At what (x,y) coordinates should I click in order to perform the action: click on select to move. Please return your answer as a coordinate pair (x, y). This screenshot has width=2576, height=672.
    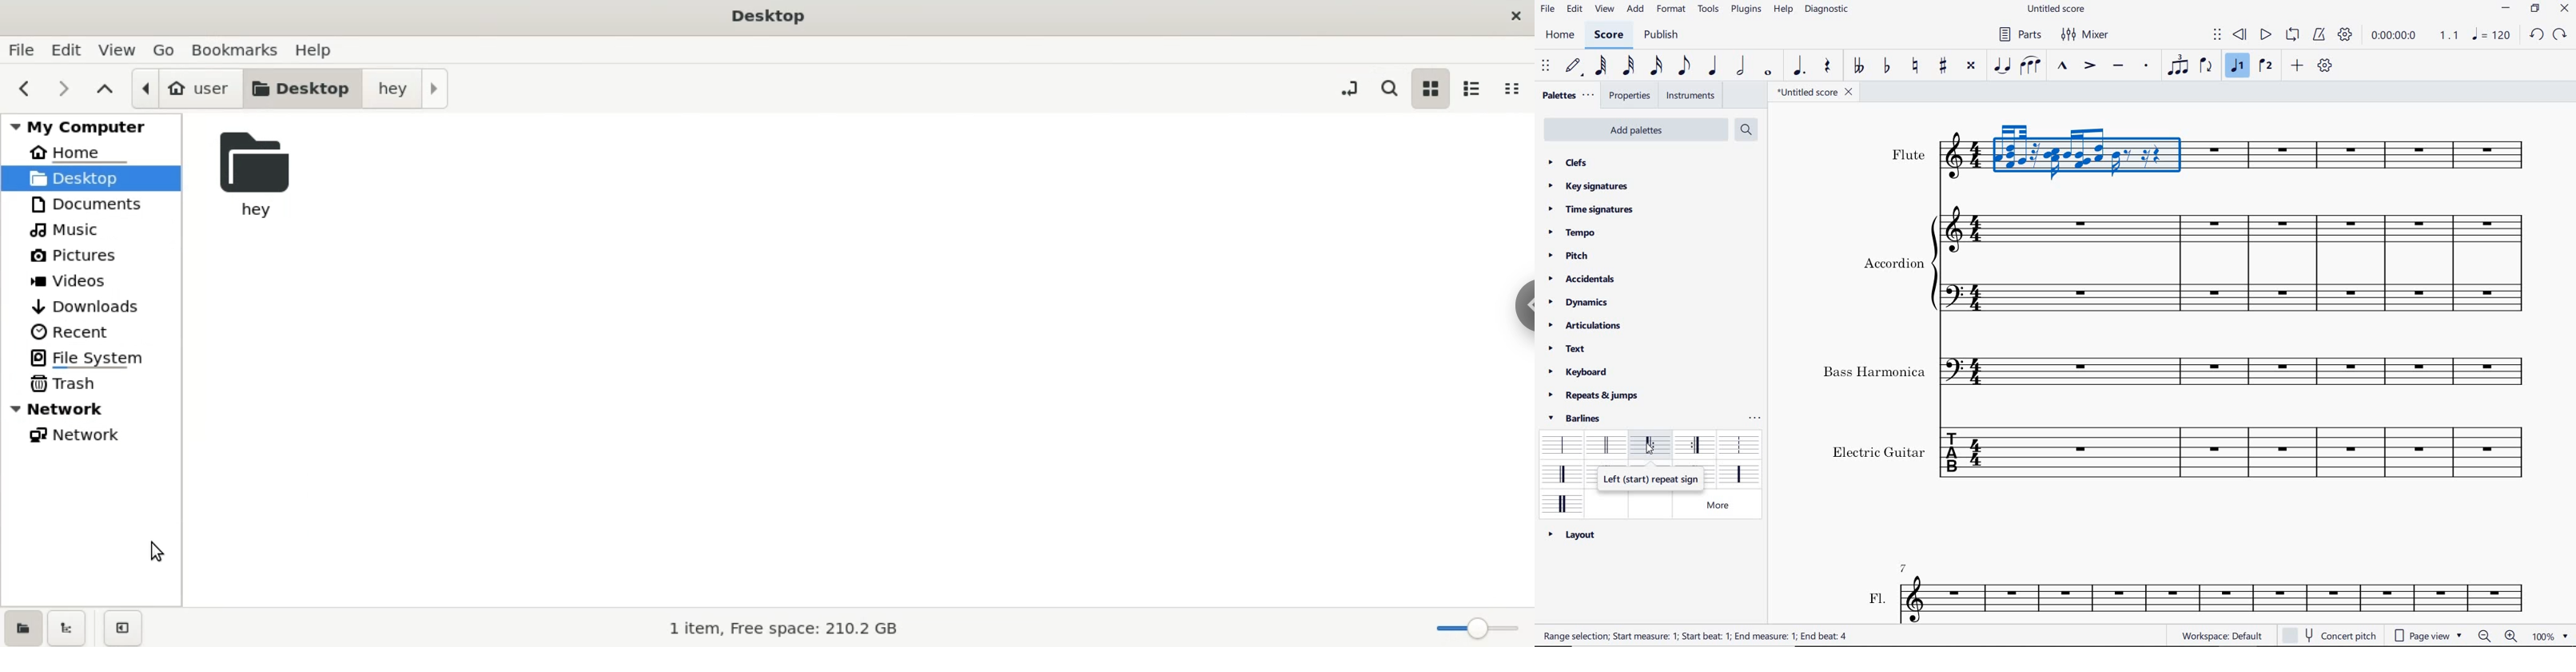
    Looking at the image, I should click on (2218, 35).